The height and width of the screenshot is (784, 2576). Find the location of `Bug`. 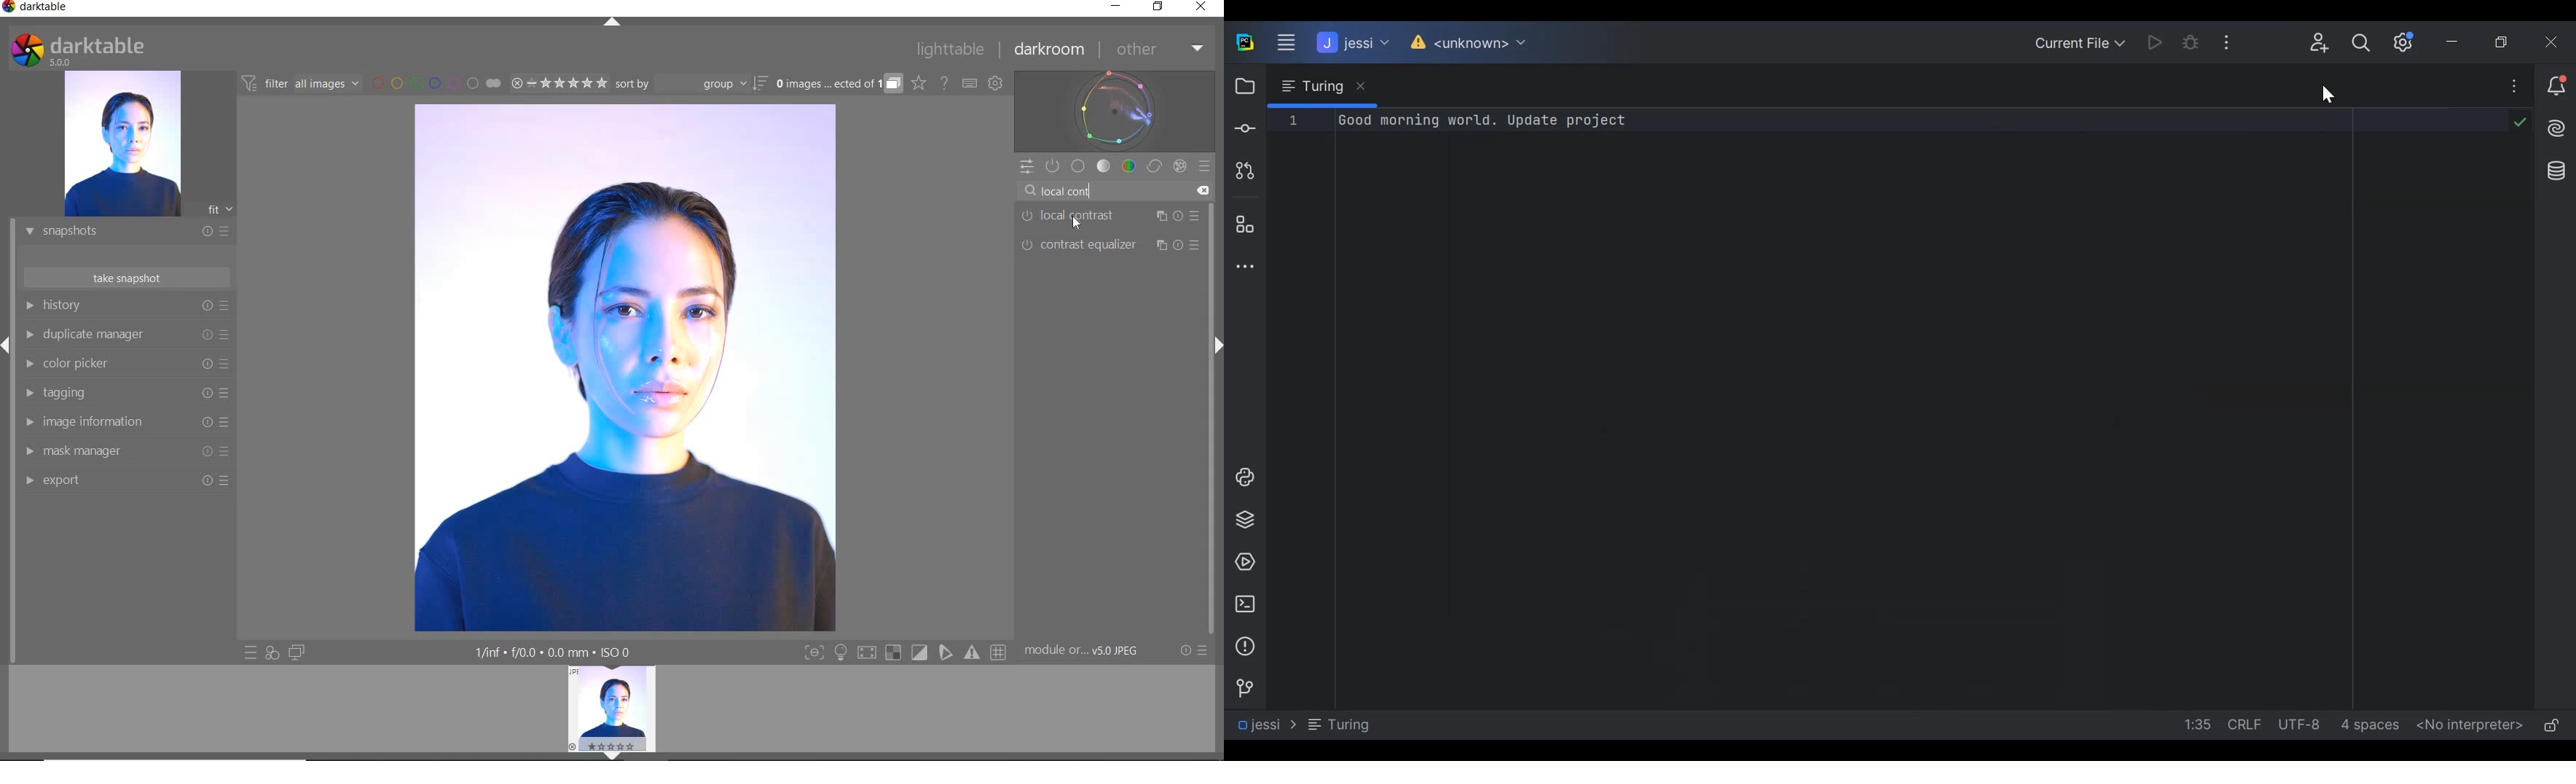

Bug is located at coordinates (2190, 40).